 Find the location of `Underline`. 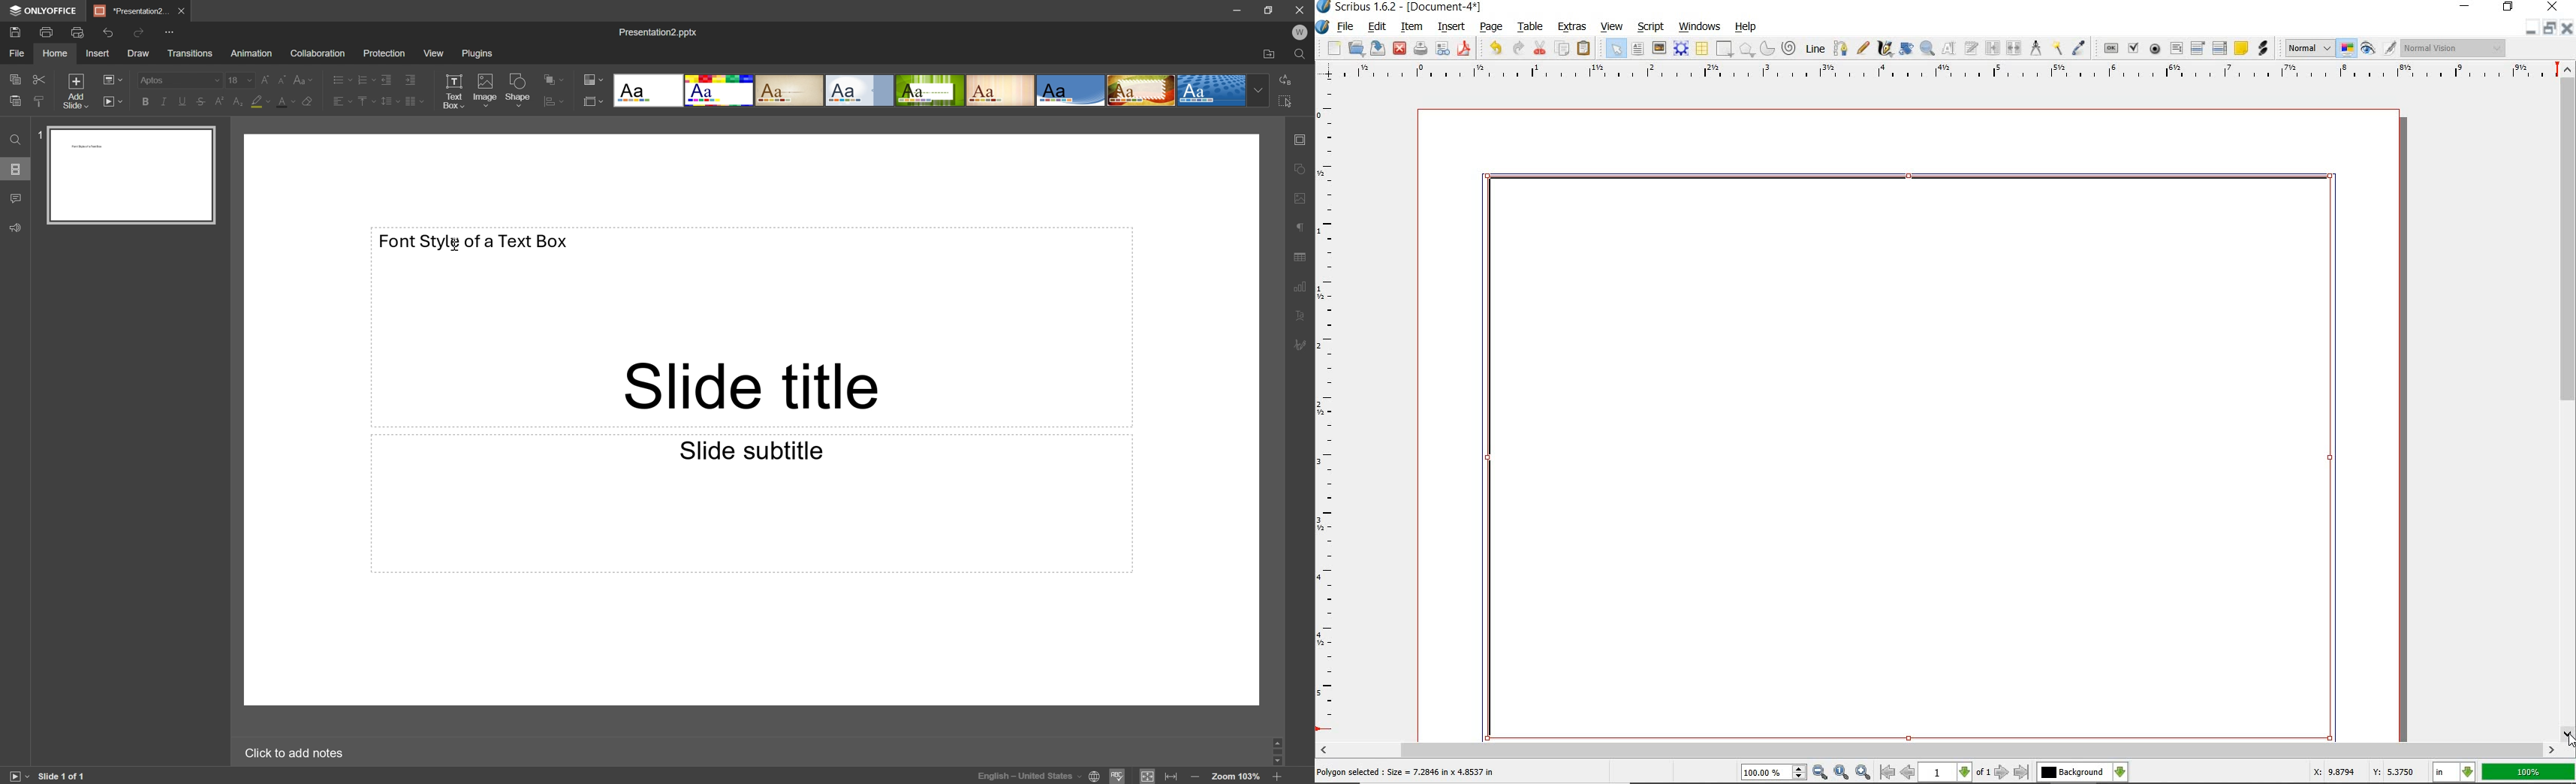

Underline is located at coordinates (183, 100).